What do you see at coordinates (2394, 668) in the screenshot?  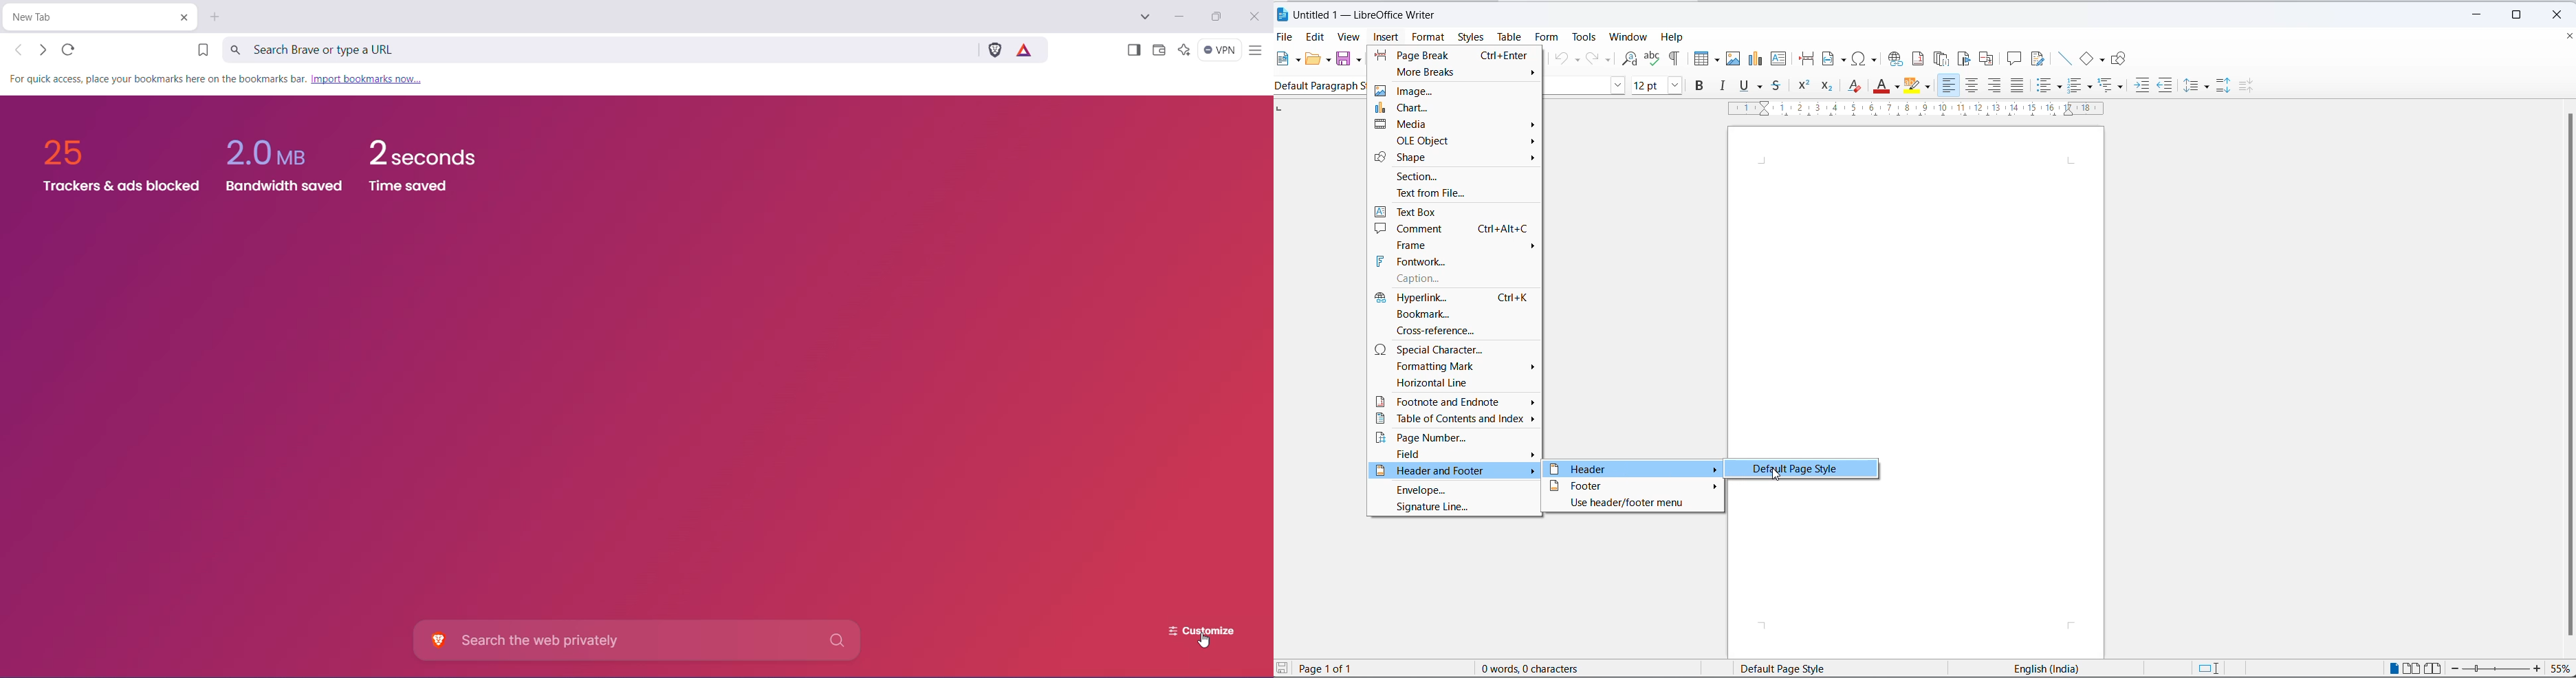 I see `single page view` at bounding box center [2394, 668].